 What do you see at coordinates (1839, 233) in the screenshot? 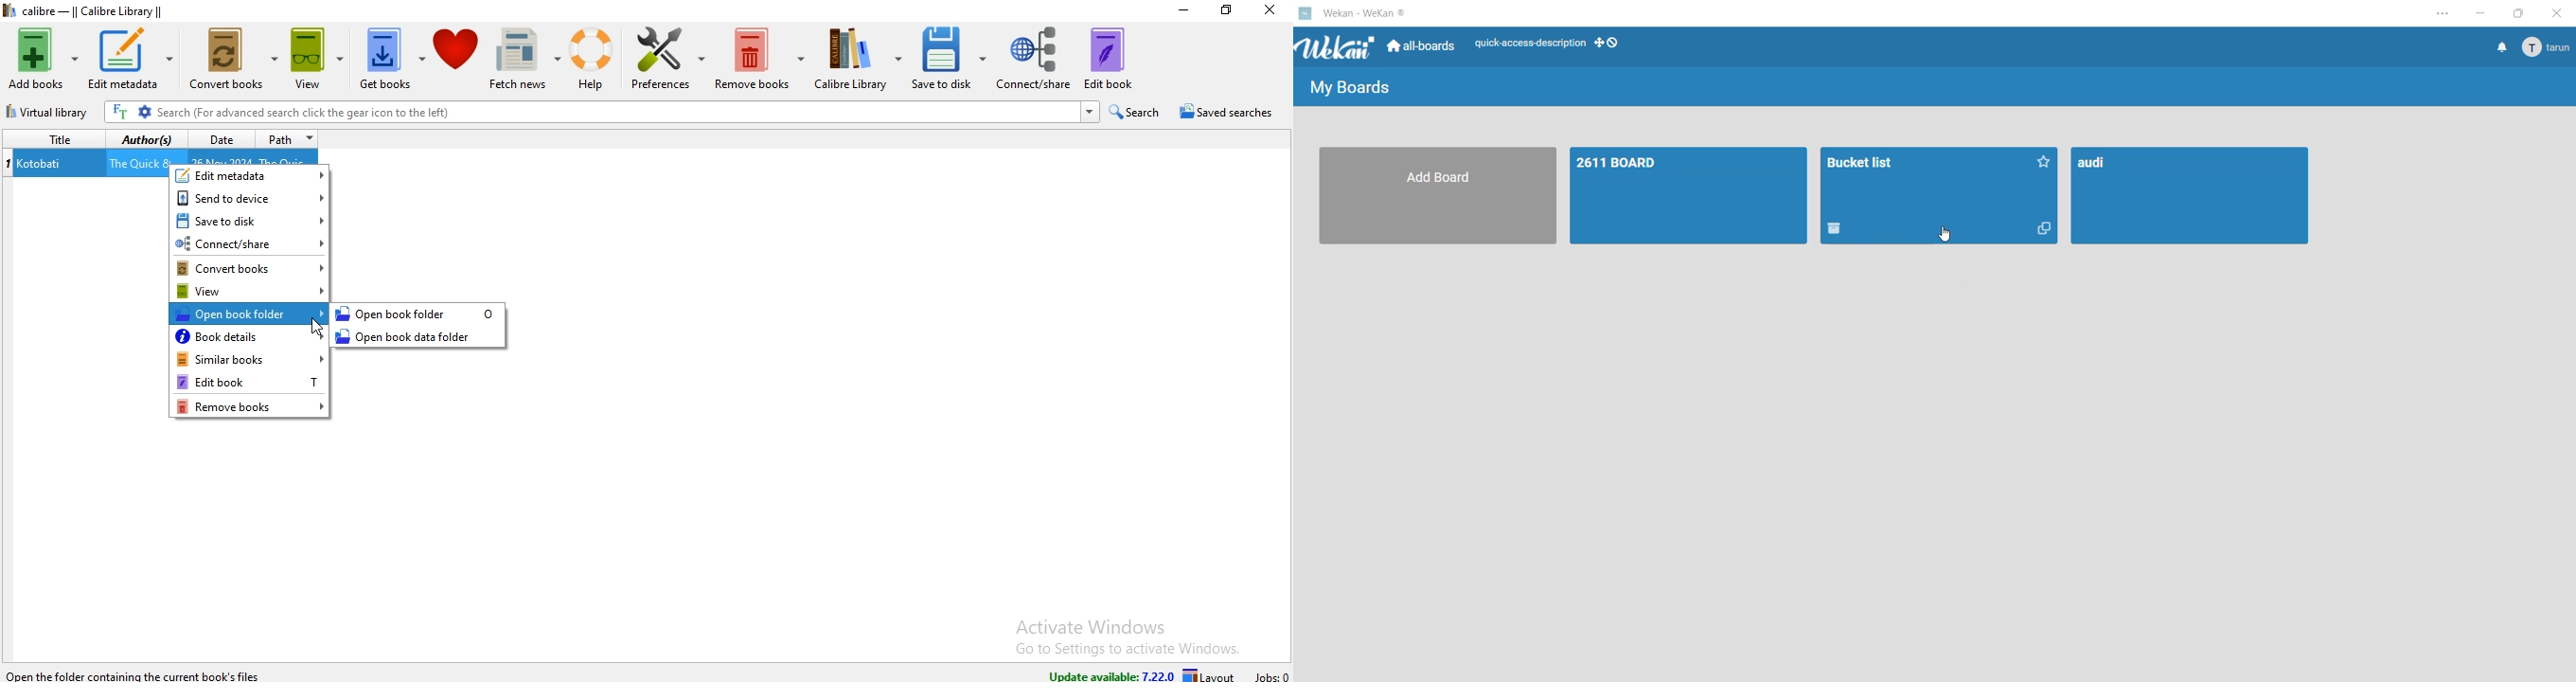
I see `Delete` at bounding box center [1839, 233].